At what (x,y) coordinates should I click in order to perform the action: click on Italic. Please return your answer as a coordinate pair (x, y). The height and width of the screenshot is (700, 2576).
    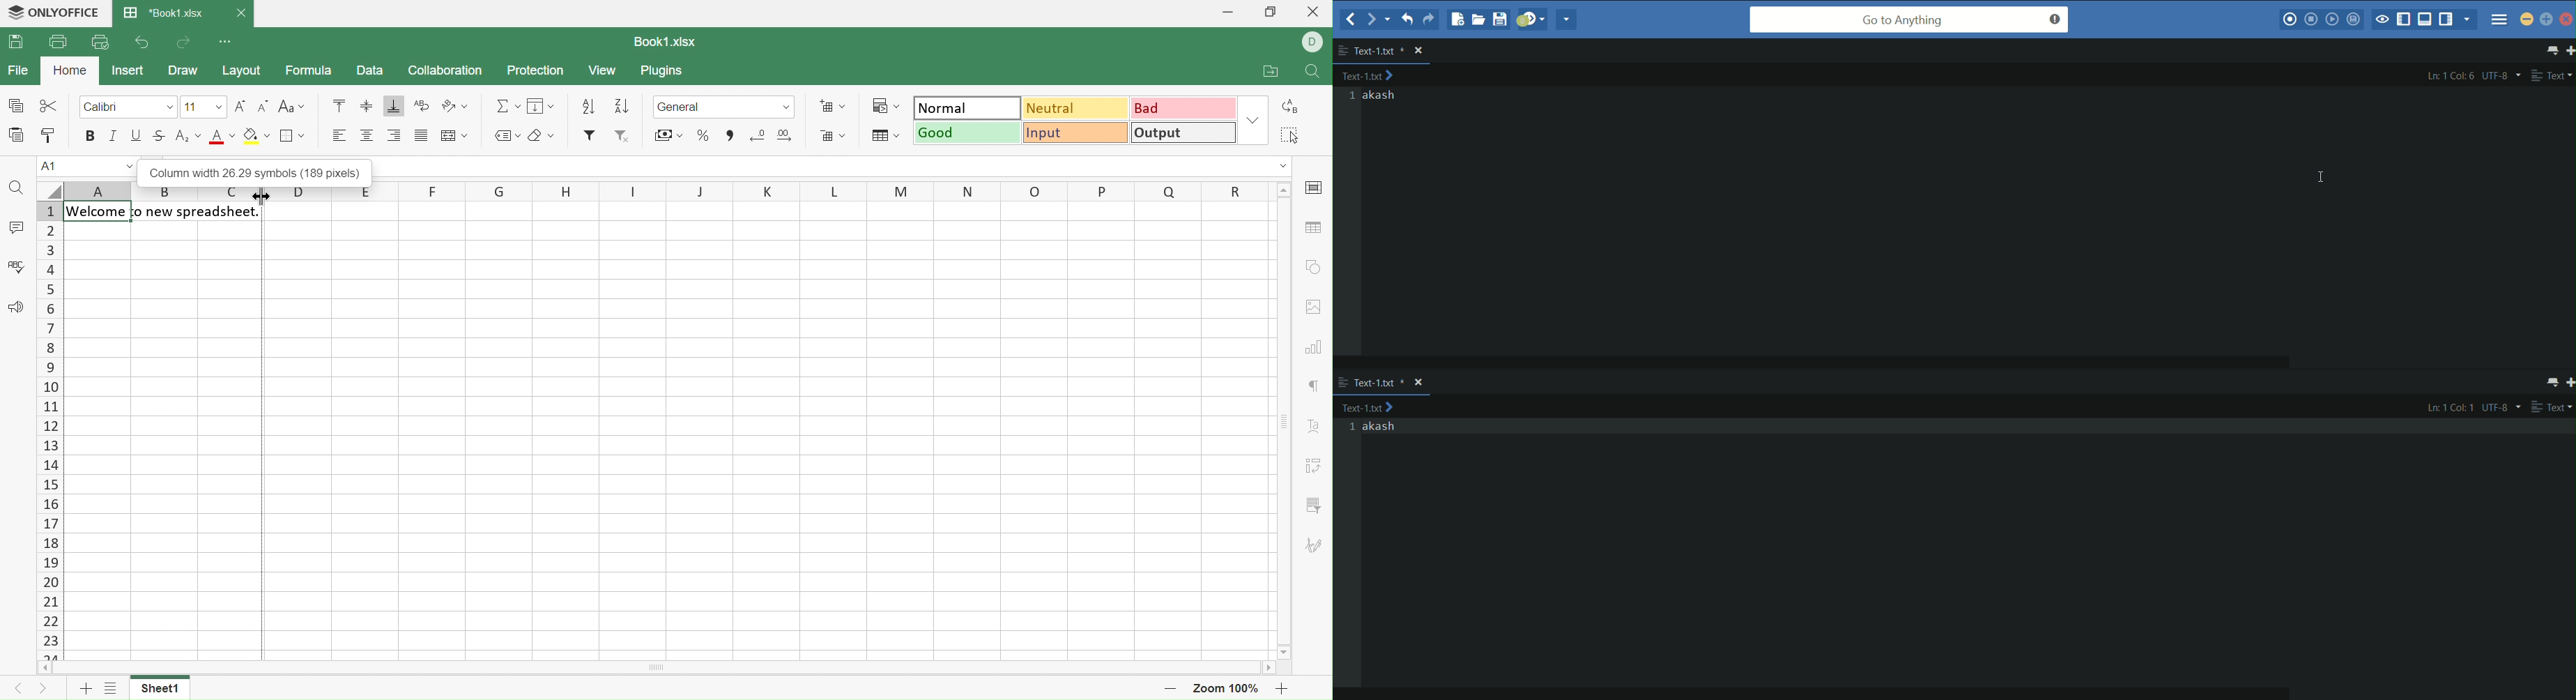
    Looking at the image, I should click on (114, 133).